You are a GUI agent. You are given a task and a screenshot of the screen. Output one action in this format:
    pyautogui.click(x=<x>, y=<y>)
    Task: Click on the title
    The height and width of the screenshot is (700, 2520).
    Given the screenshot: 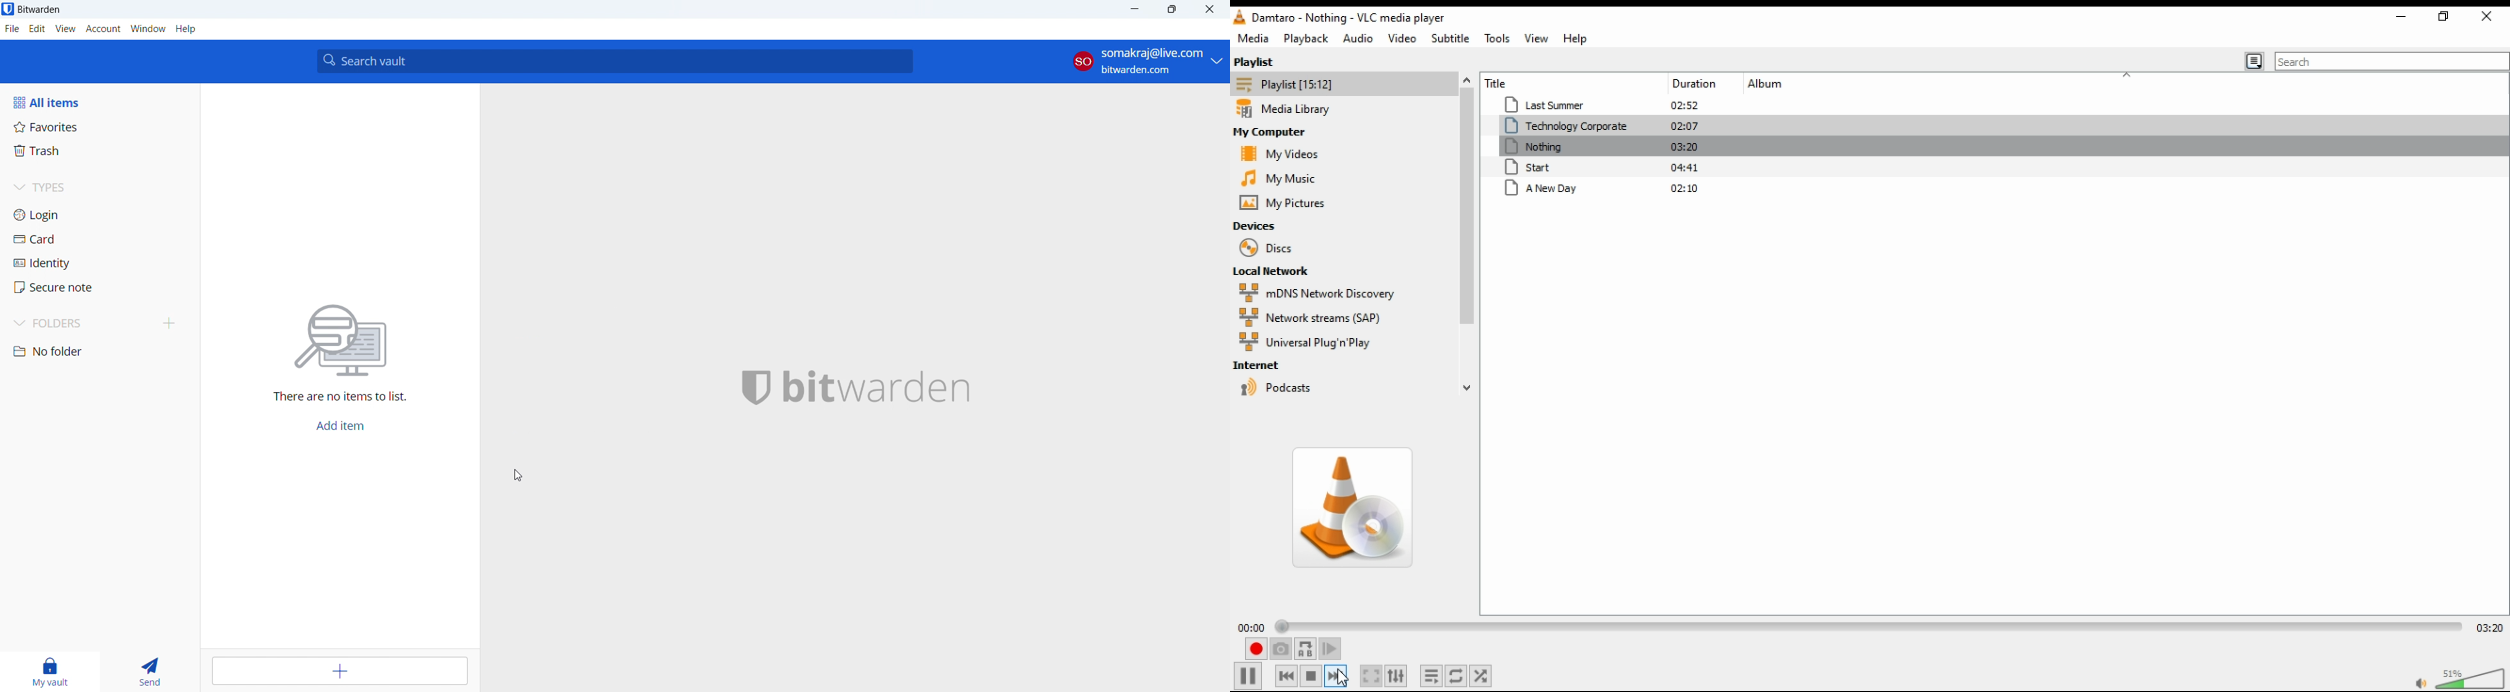 What is the action you would take?
    pyautogui.click(x=40, y=10)
    